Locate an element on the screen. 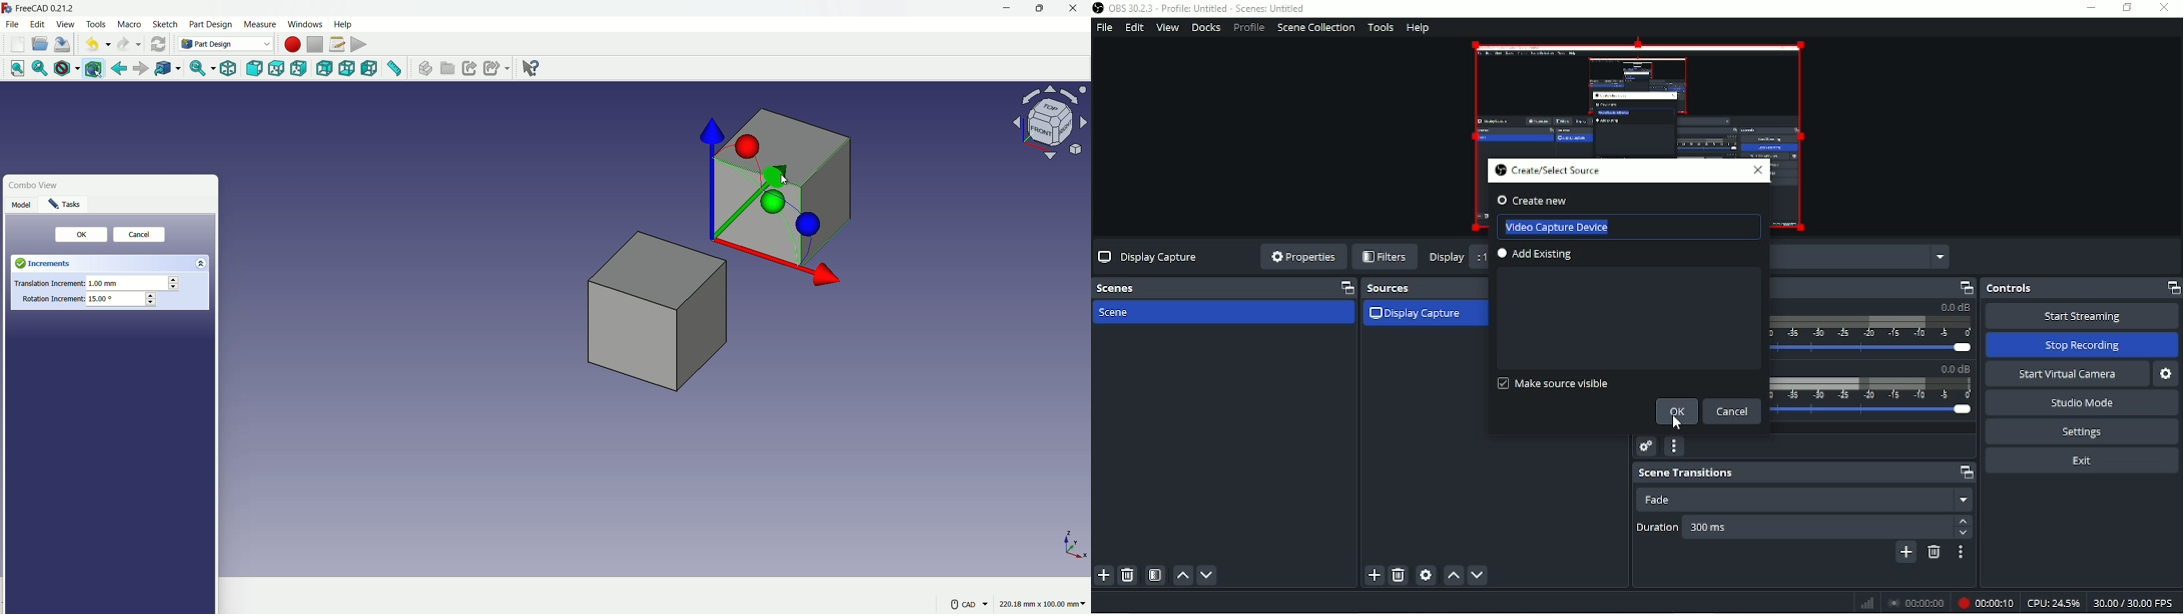 The image size is (2184, 616). Filters is located at coordinates (1385, 258).